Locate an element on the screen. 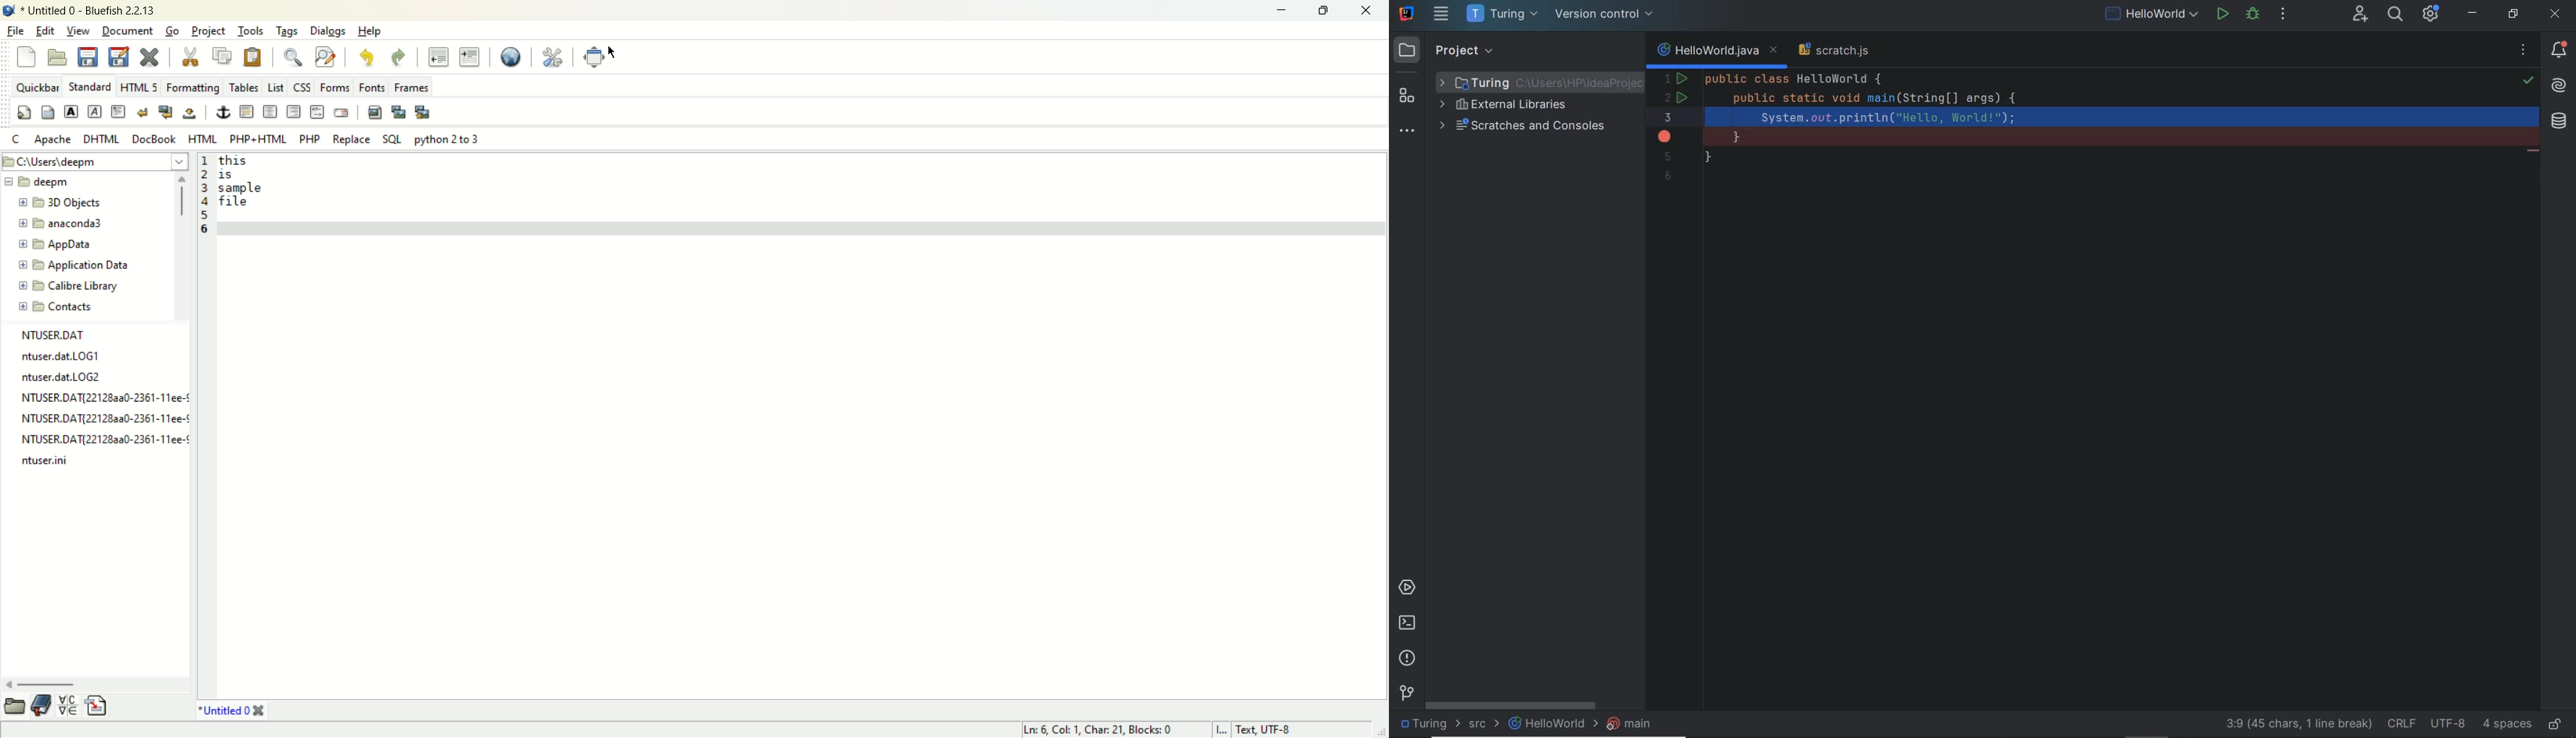 This screenshot has height=756, width=2576. anchor is located at coordinates (223, 113).